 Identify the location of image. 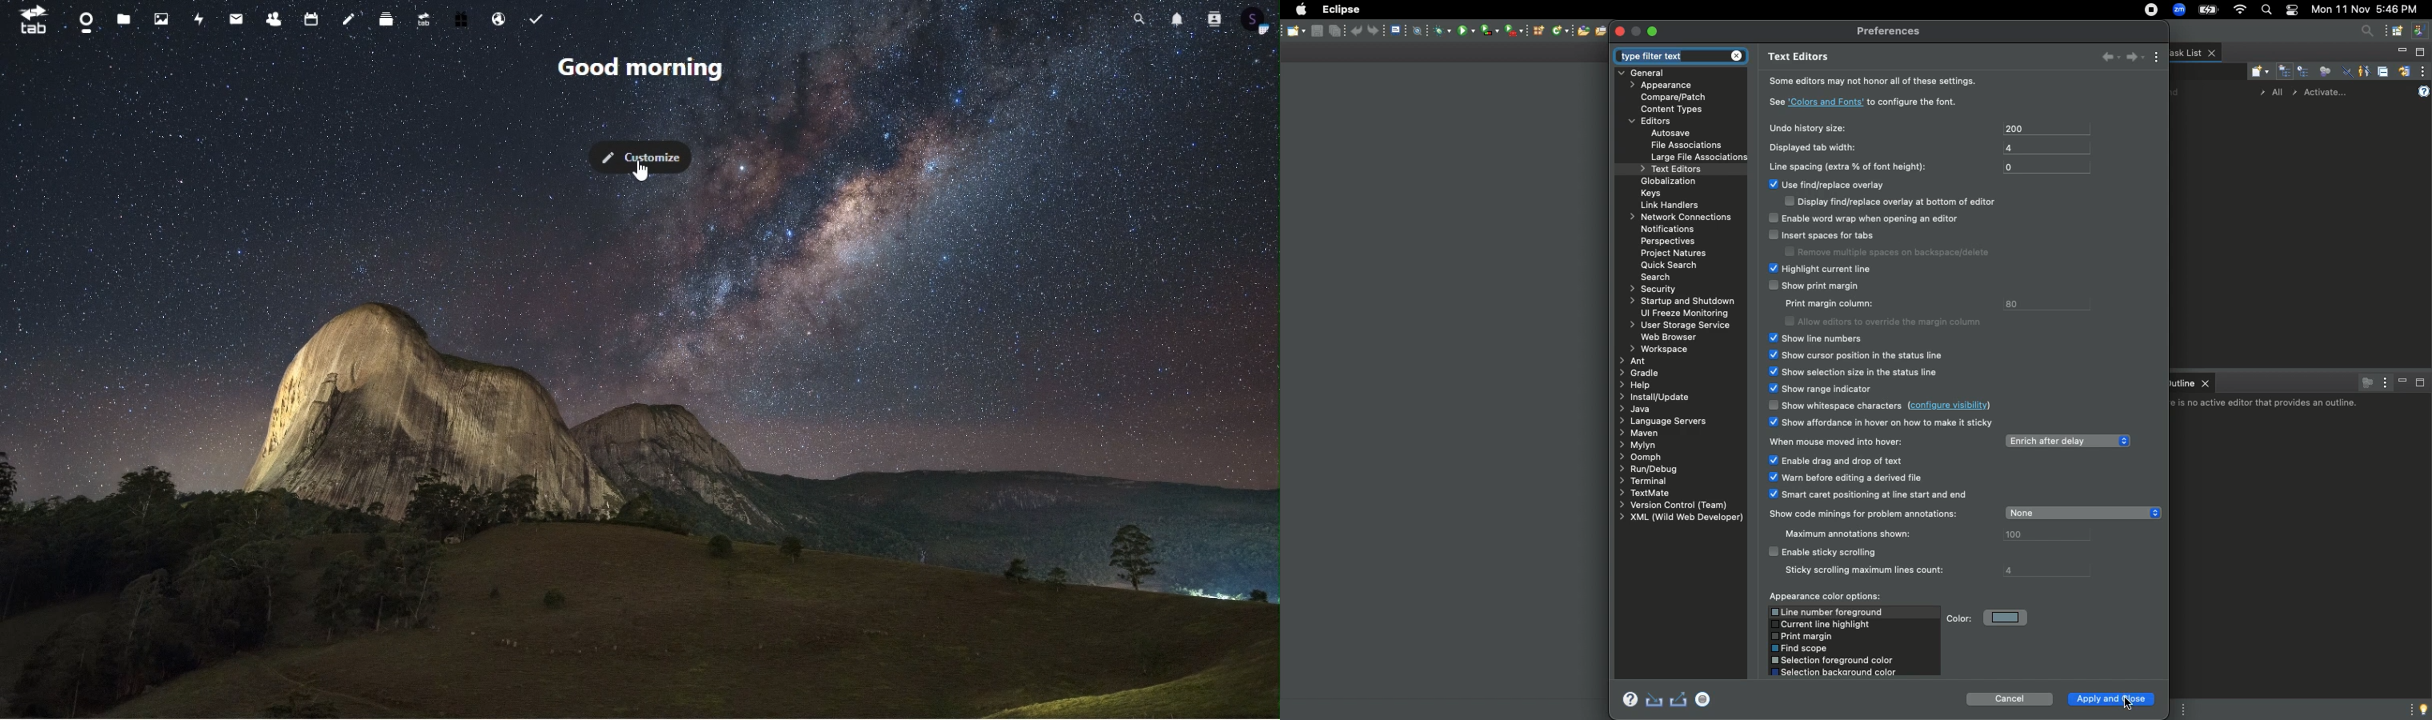
(166, 20).